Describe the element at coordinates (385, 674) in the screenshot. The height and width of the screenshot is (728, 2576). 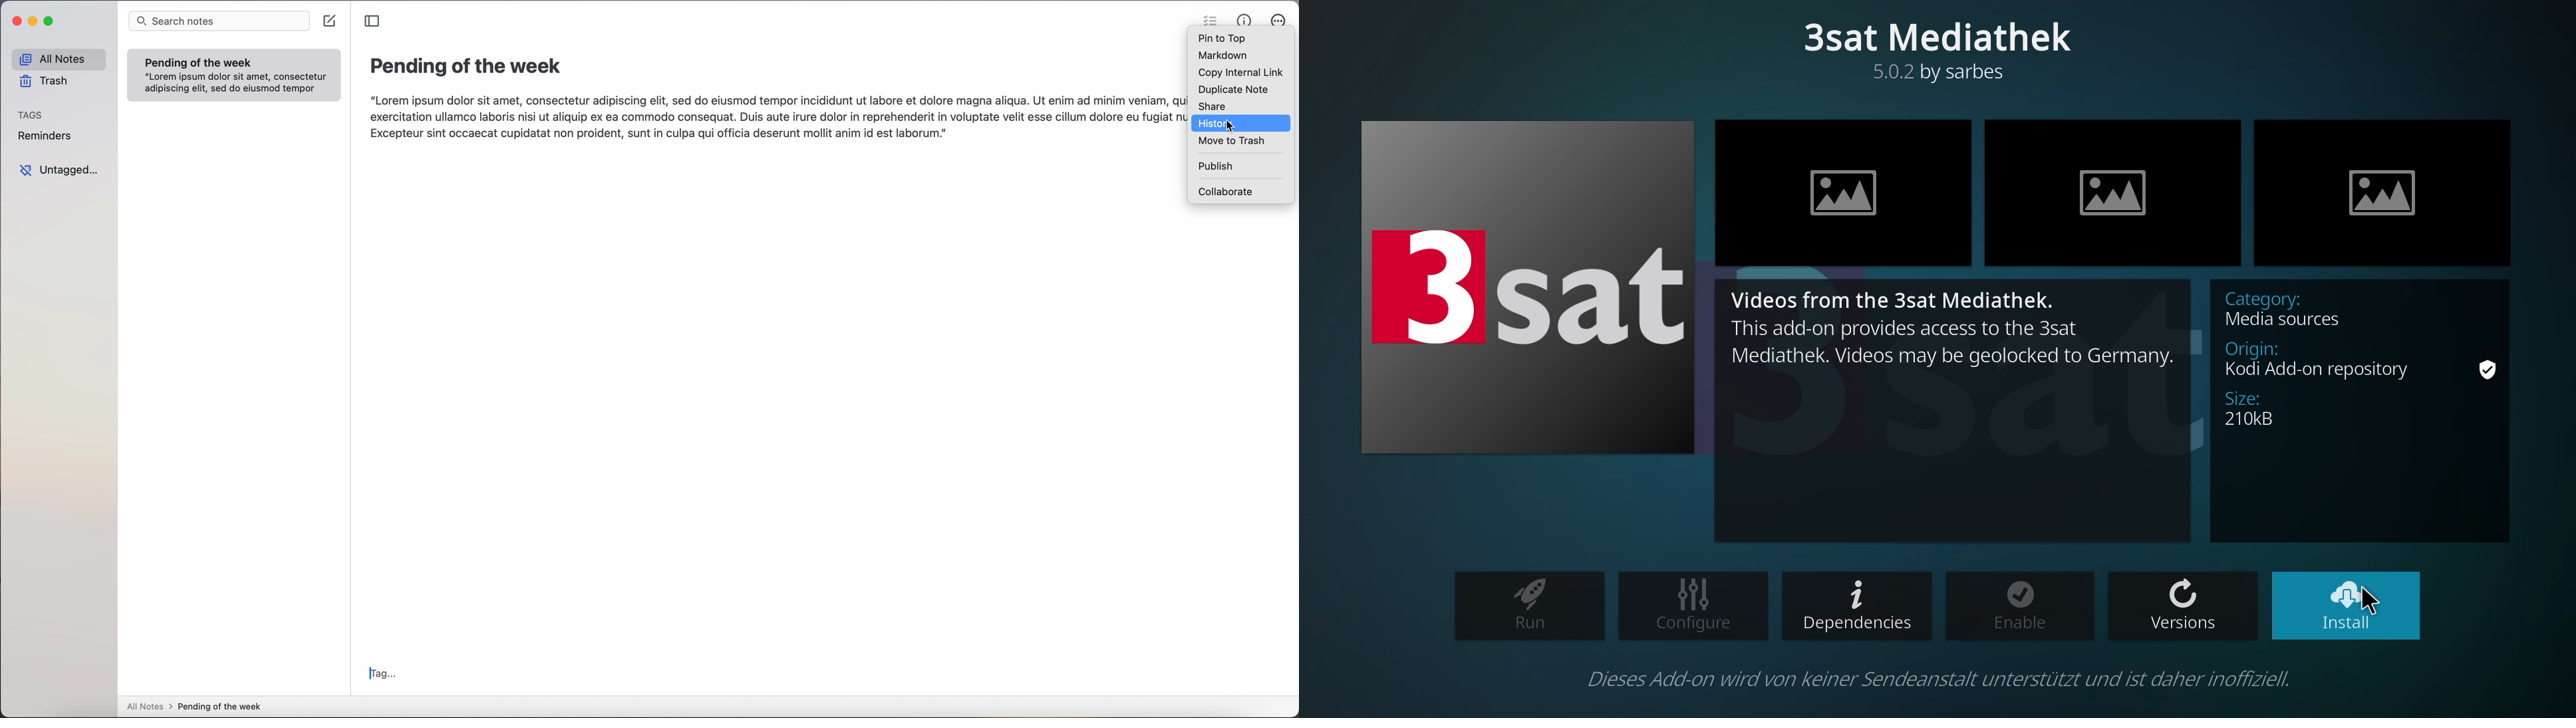
I see `tag` at that location.